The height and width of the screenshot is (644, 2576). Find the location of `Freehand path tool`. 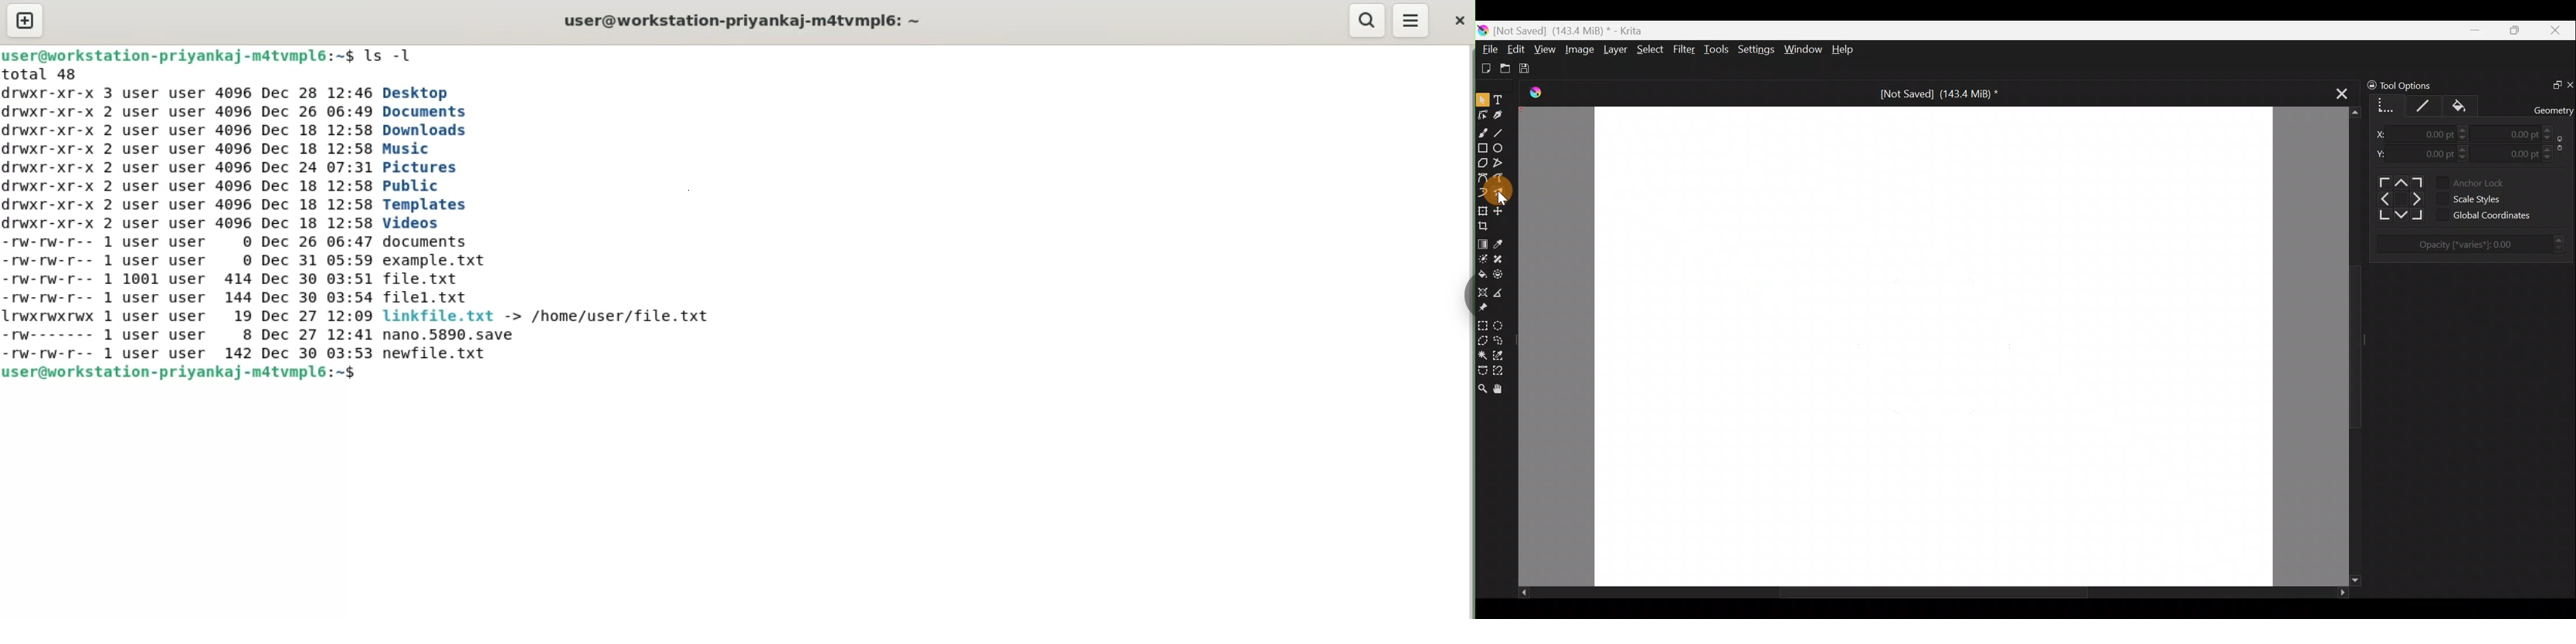

Freehand path tool is located at coordinates (1501, 180).